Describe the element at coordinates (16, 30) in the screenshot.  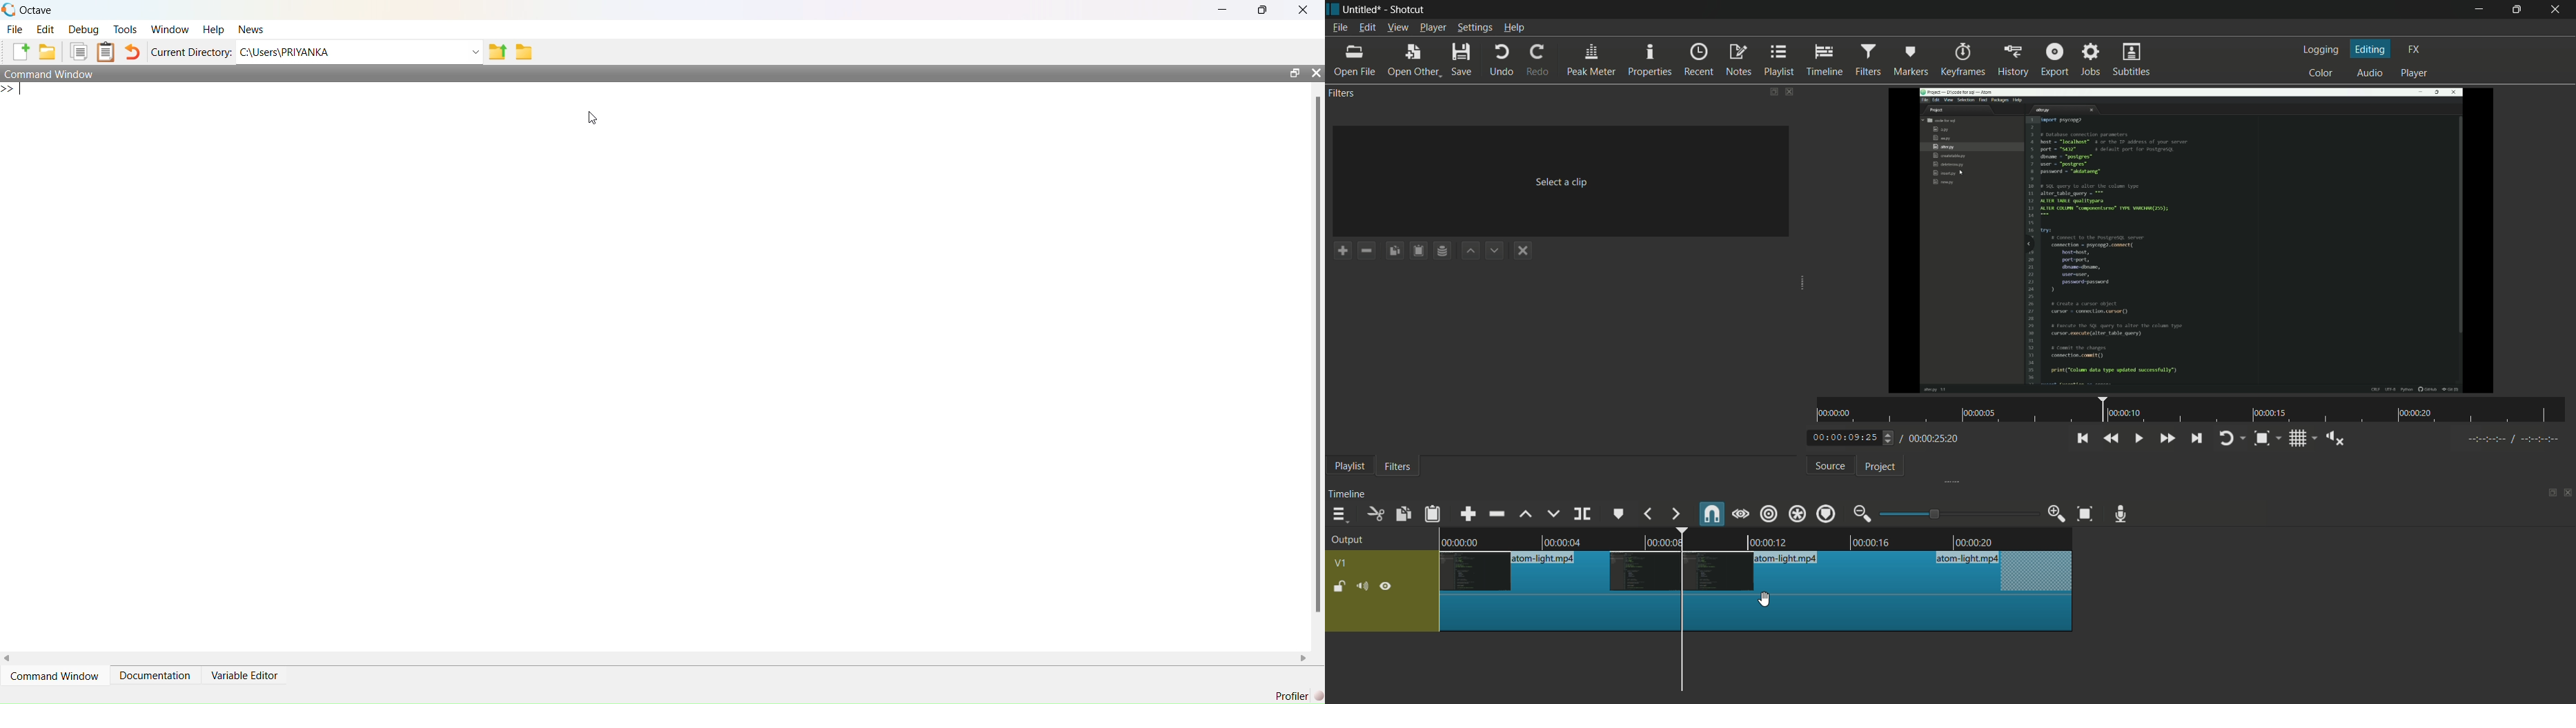
I see `file` at that location.